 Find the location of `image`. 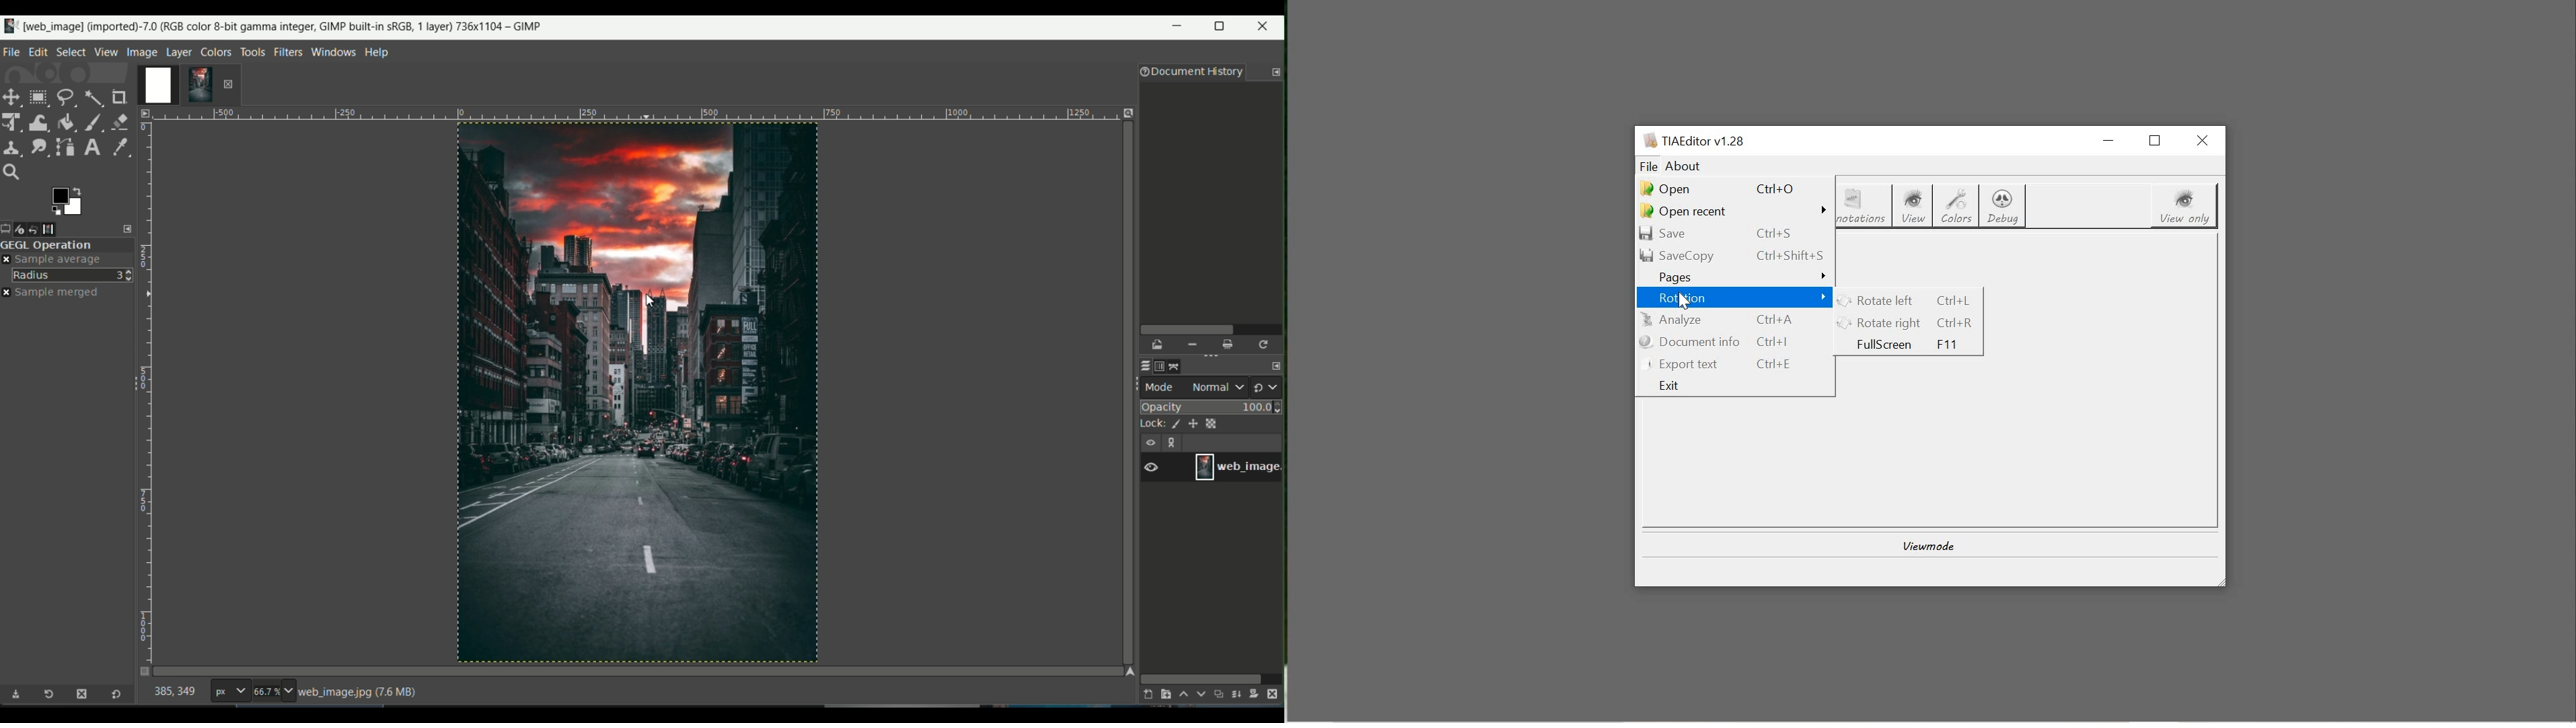

image is located at coordinates (636, 394).